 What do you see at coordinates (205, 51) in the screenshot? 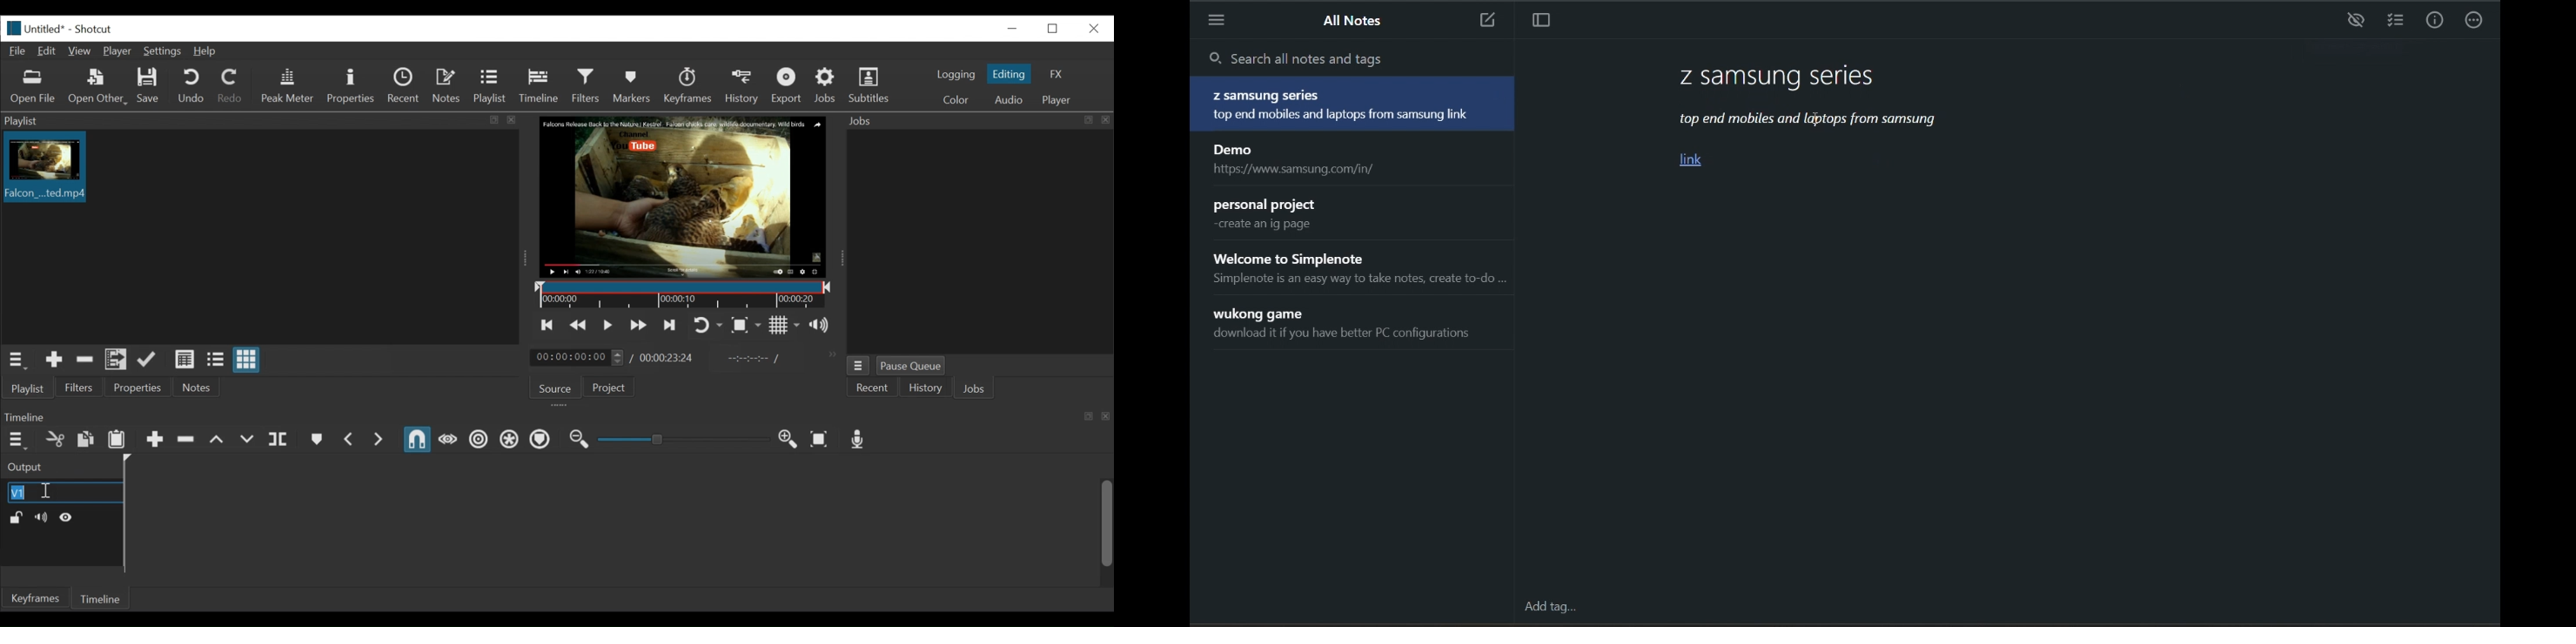
I see `Help` at bounding box center [205, 51].